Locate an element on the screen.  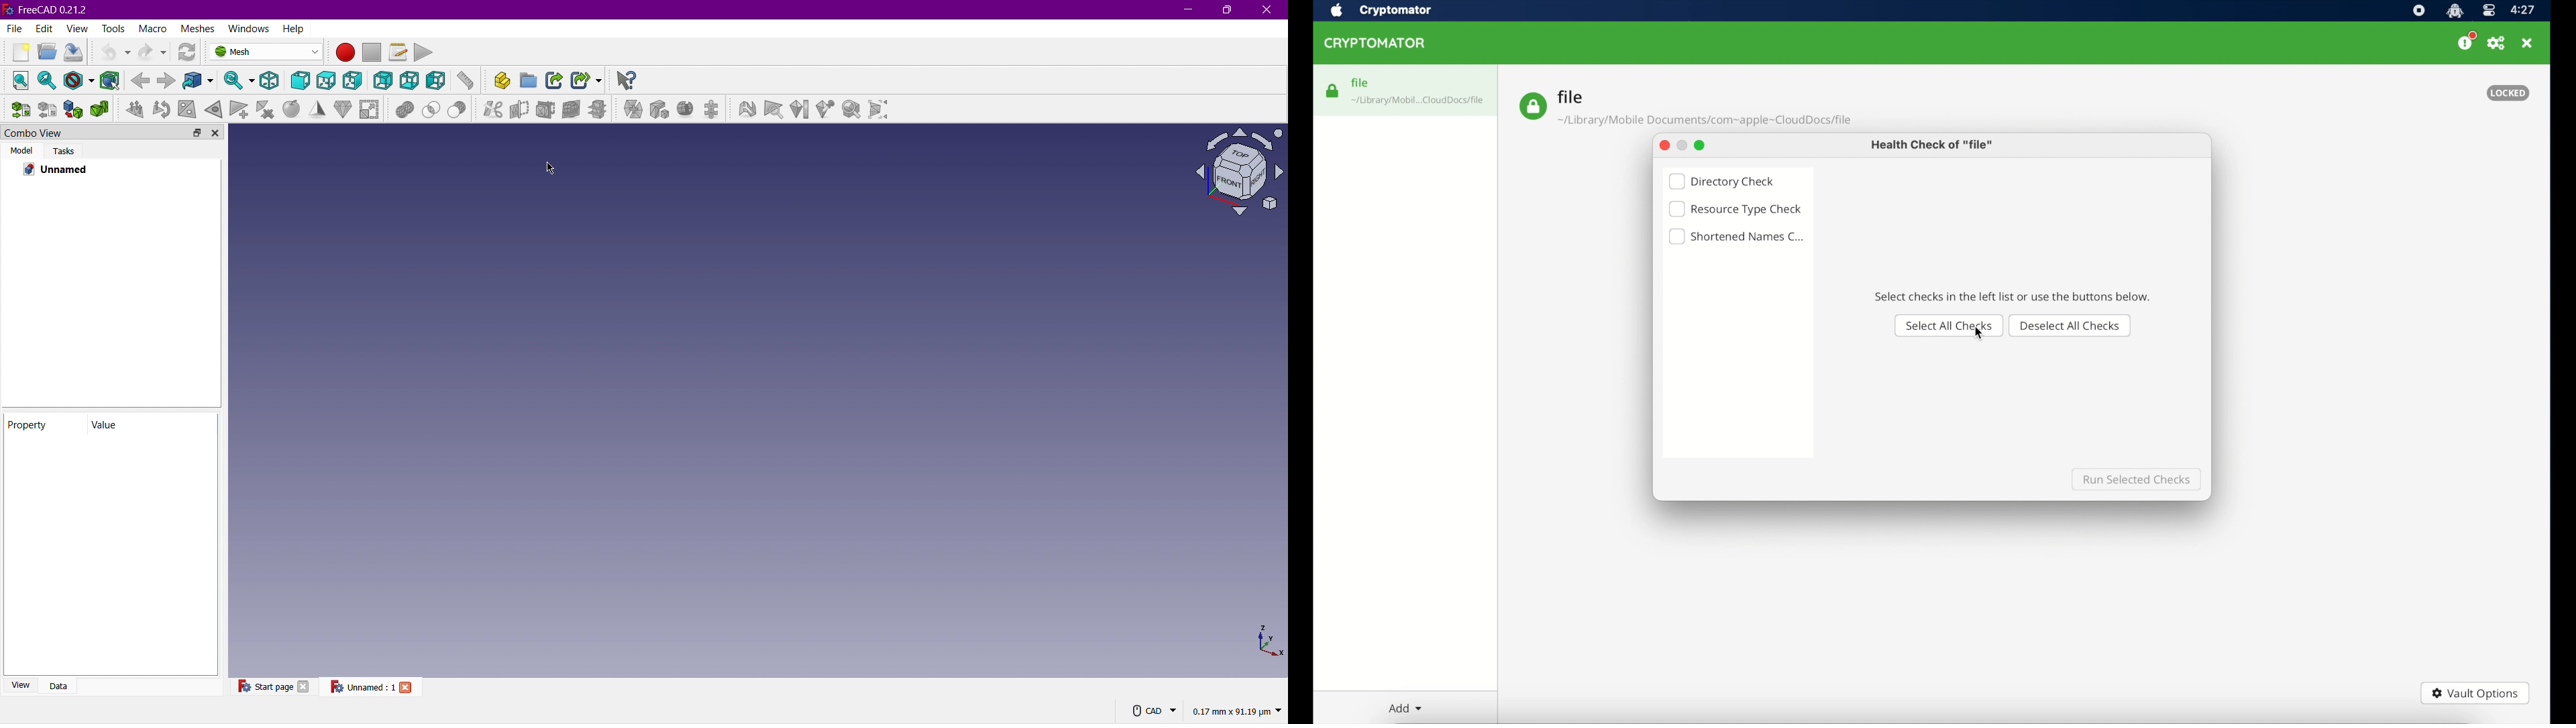
close is located at coordinates (305, 686).